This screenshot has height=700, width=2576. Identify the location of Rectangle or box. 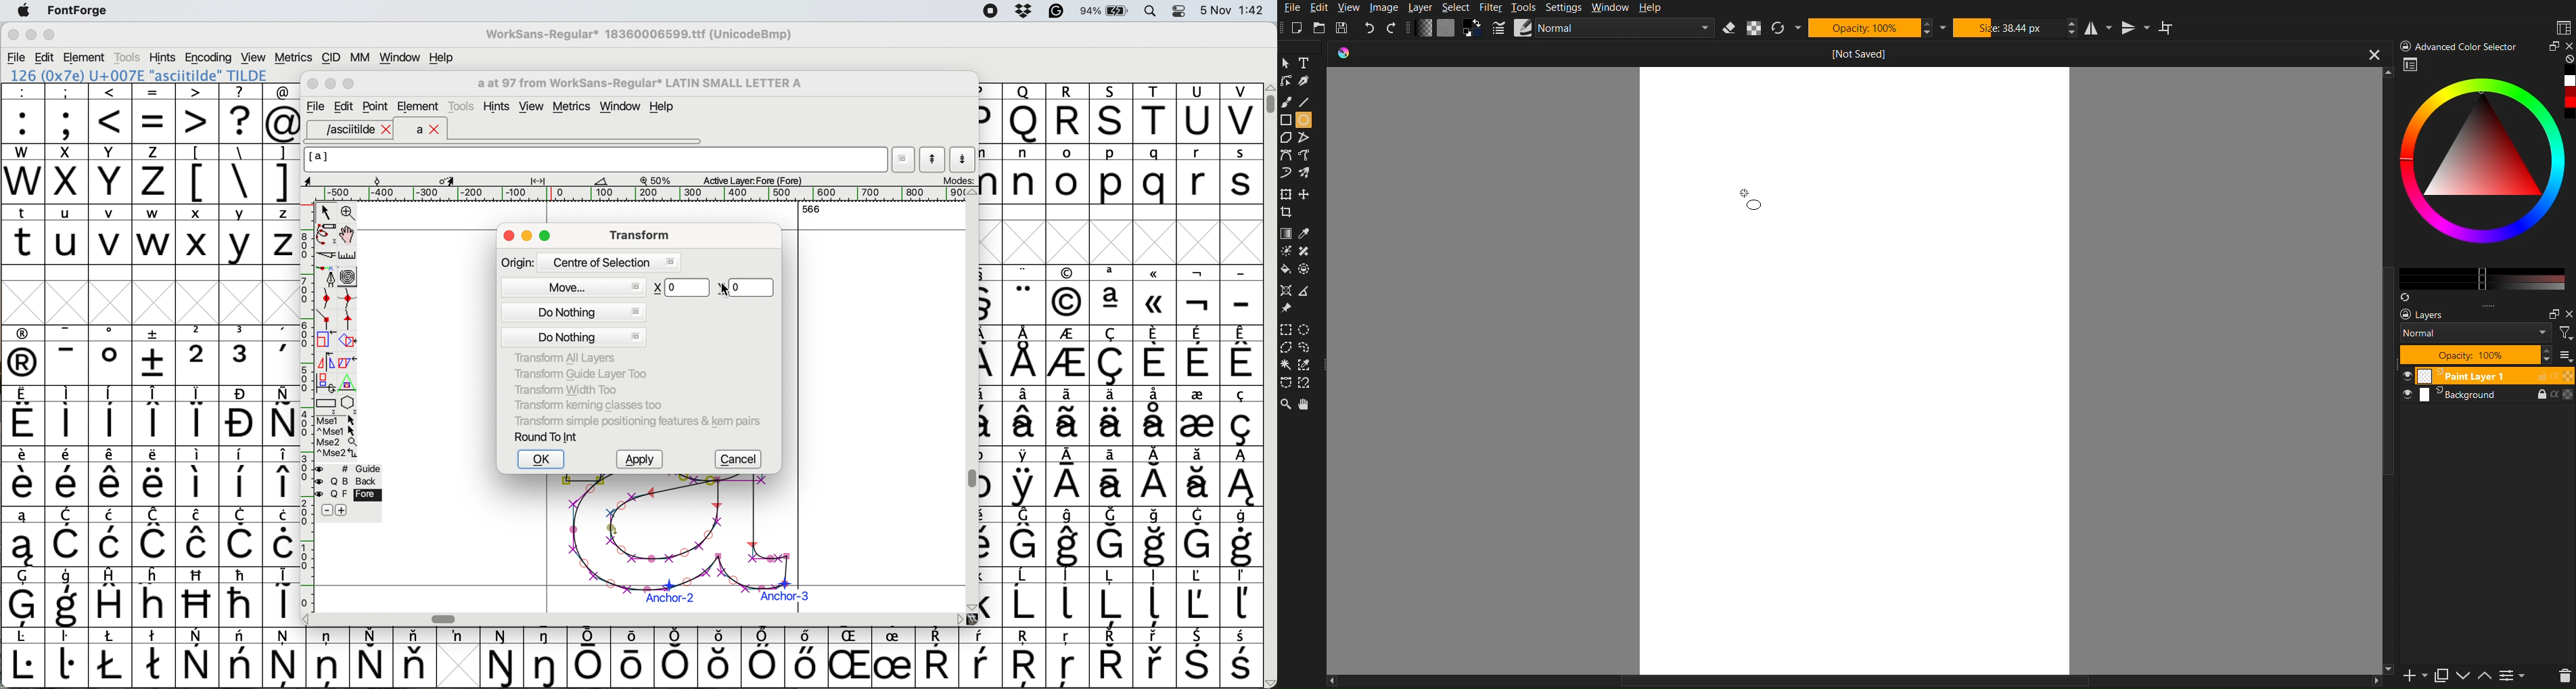
(326, 403).